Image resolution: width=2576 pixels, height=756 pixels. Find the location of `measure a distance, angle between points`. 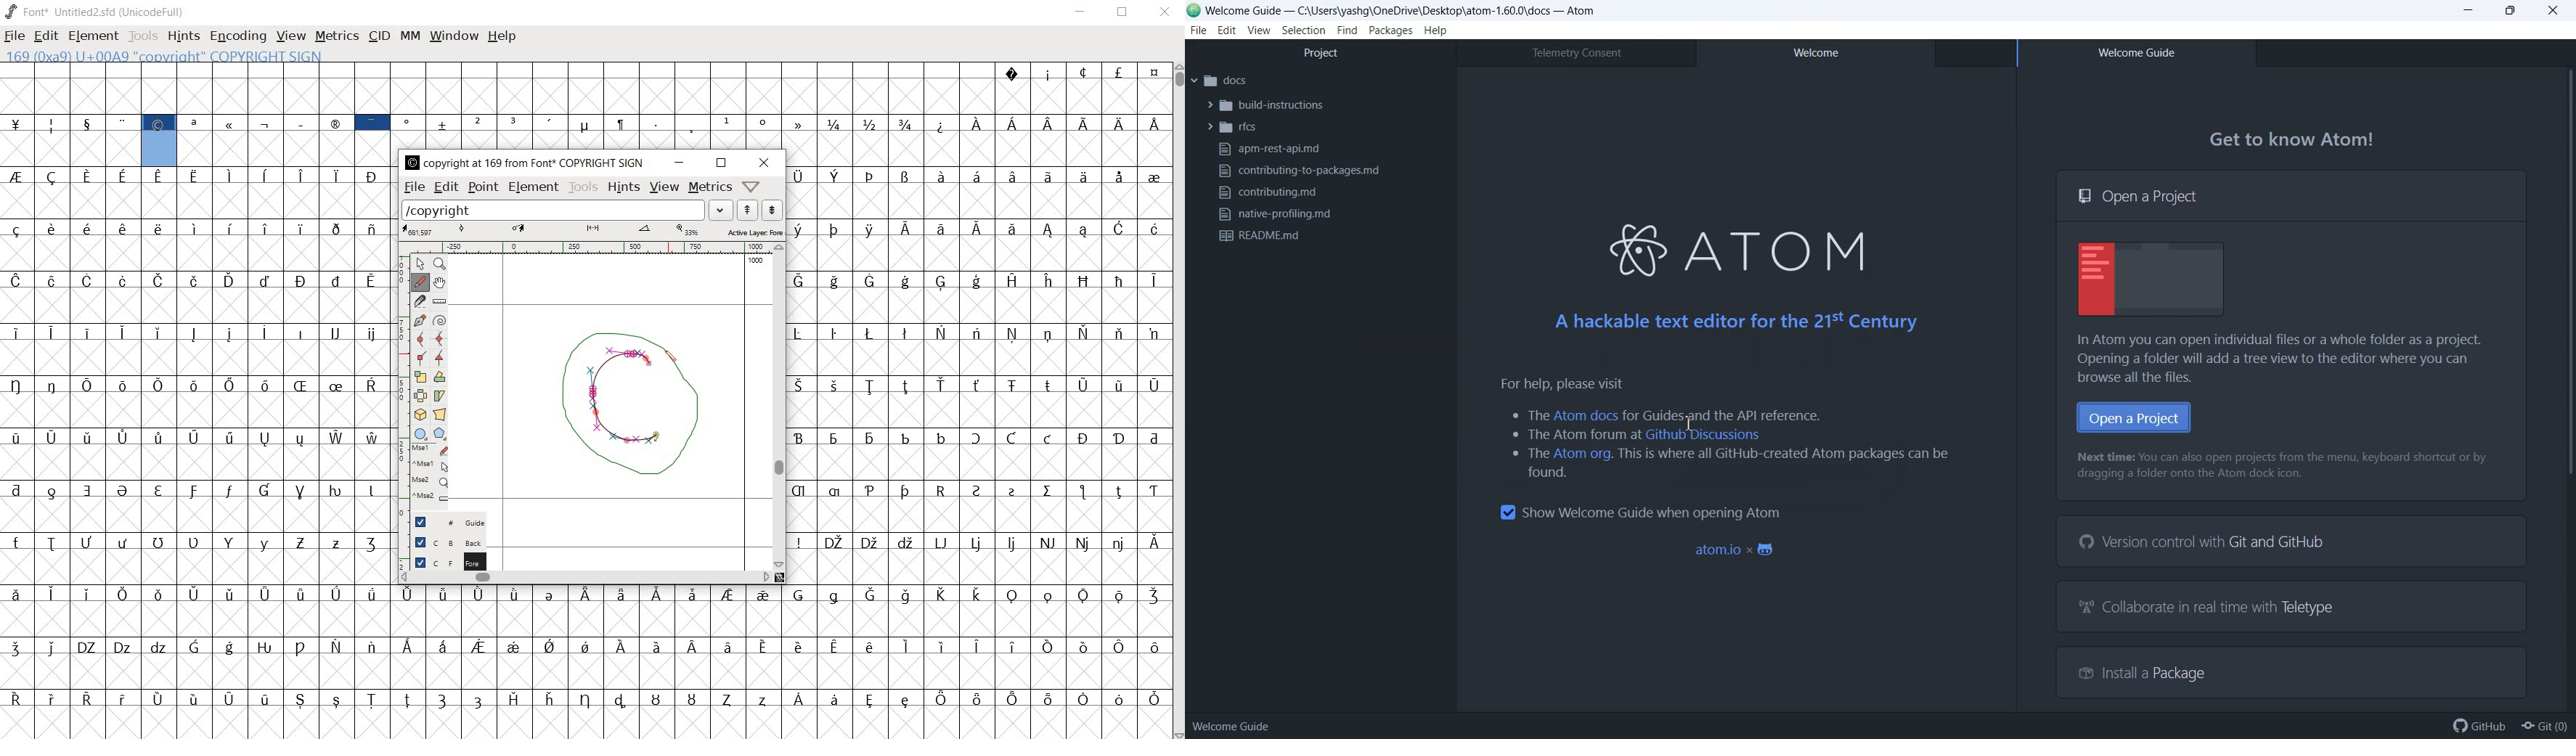

measure a distance, angle between points is located at coordinates (439, 302).